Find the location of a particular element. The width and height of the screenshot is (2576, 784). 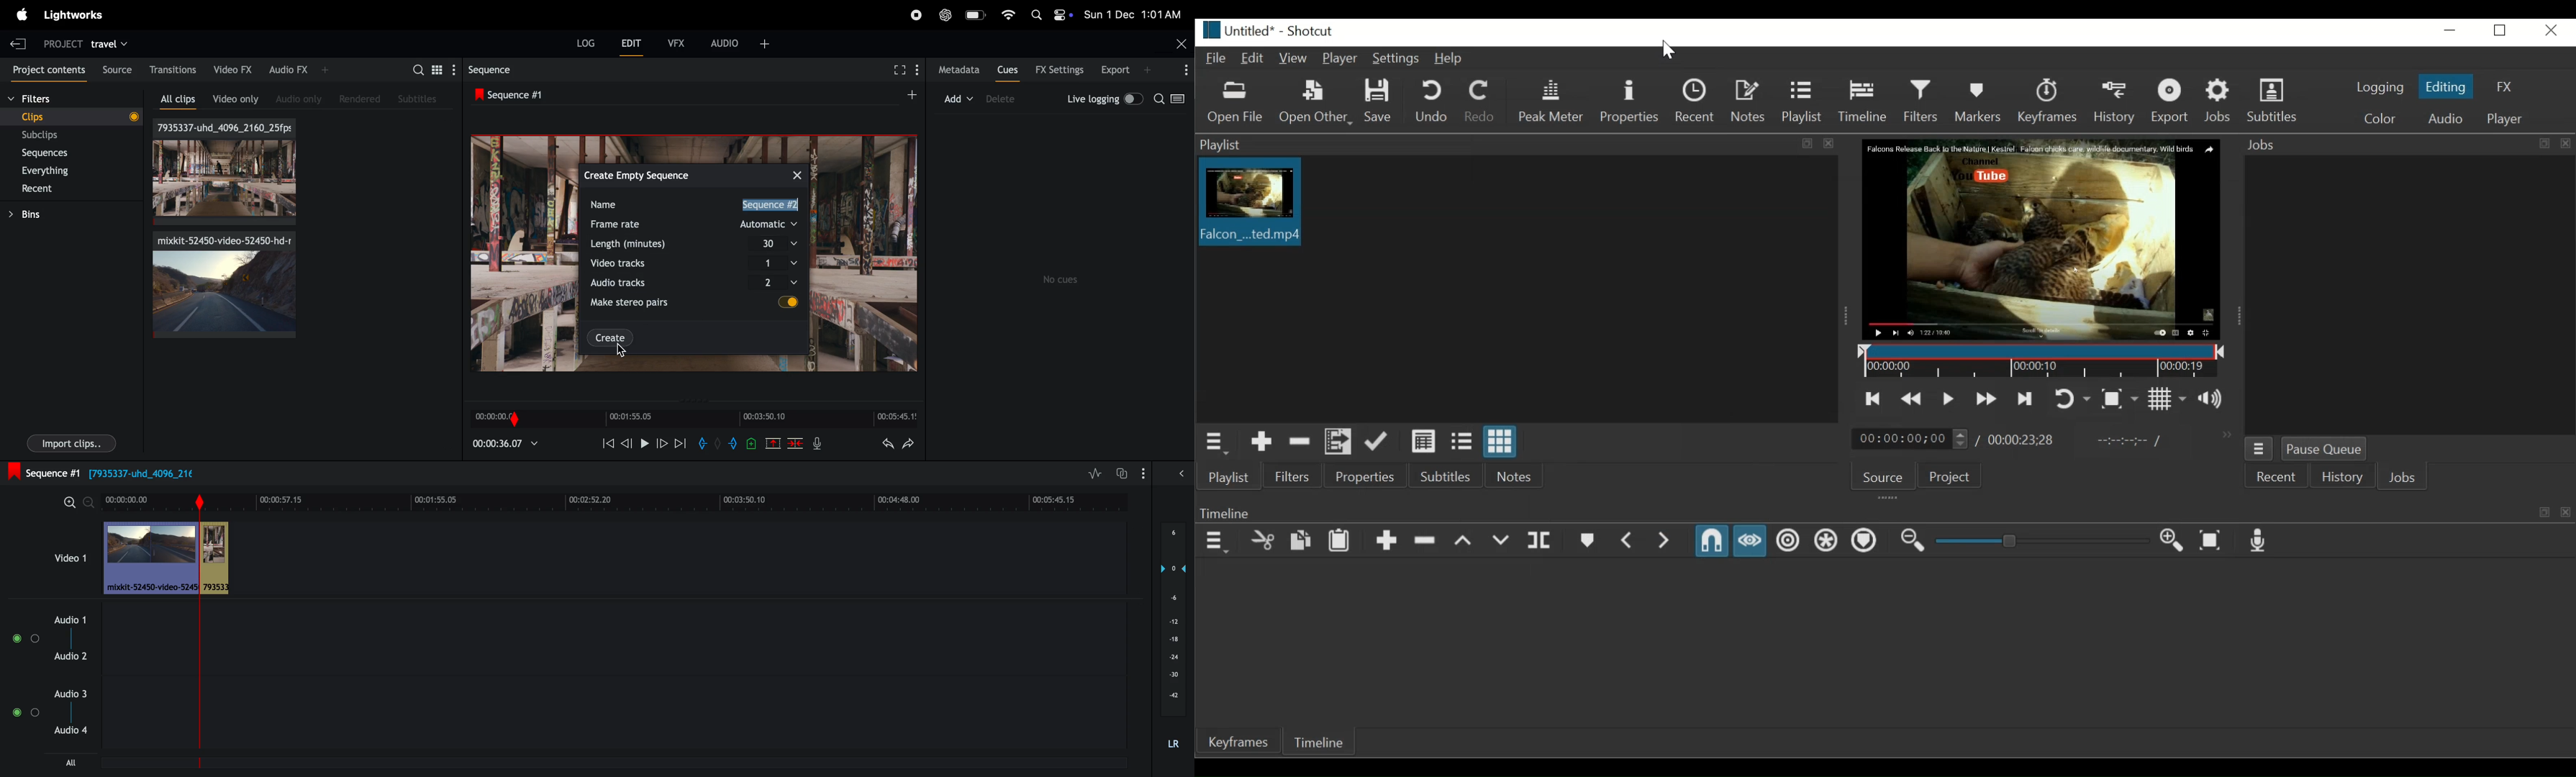

sequence is located at coordinates (499, 69).